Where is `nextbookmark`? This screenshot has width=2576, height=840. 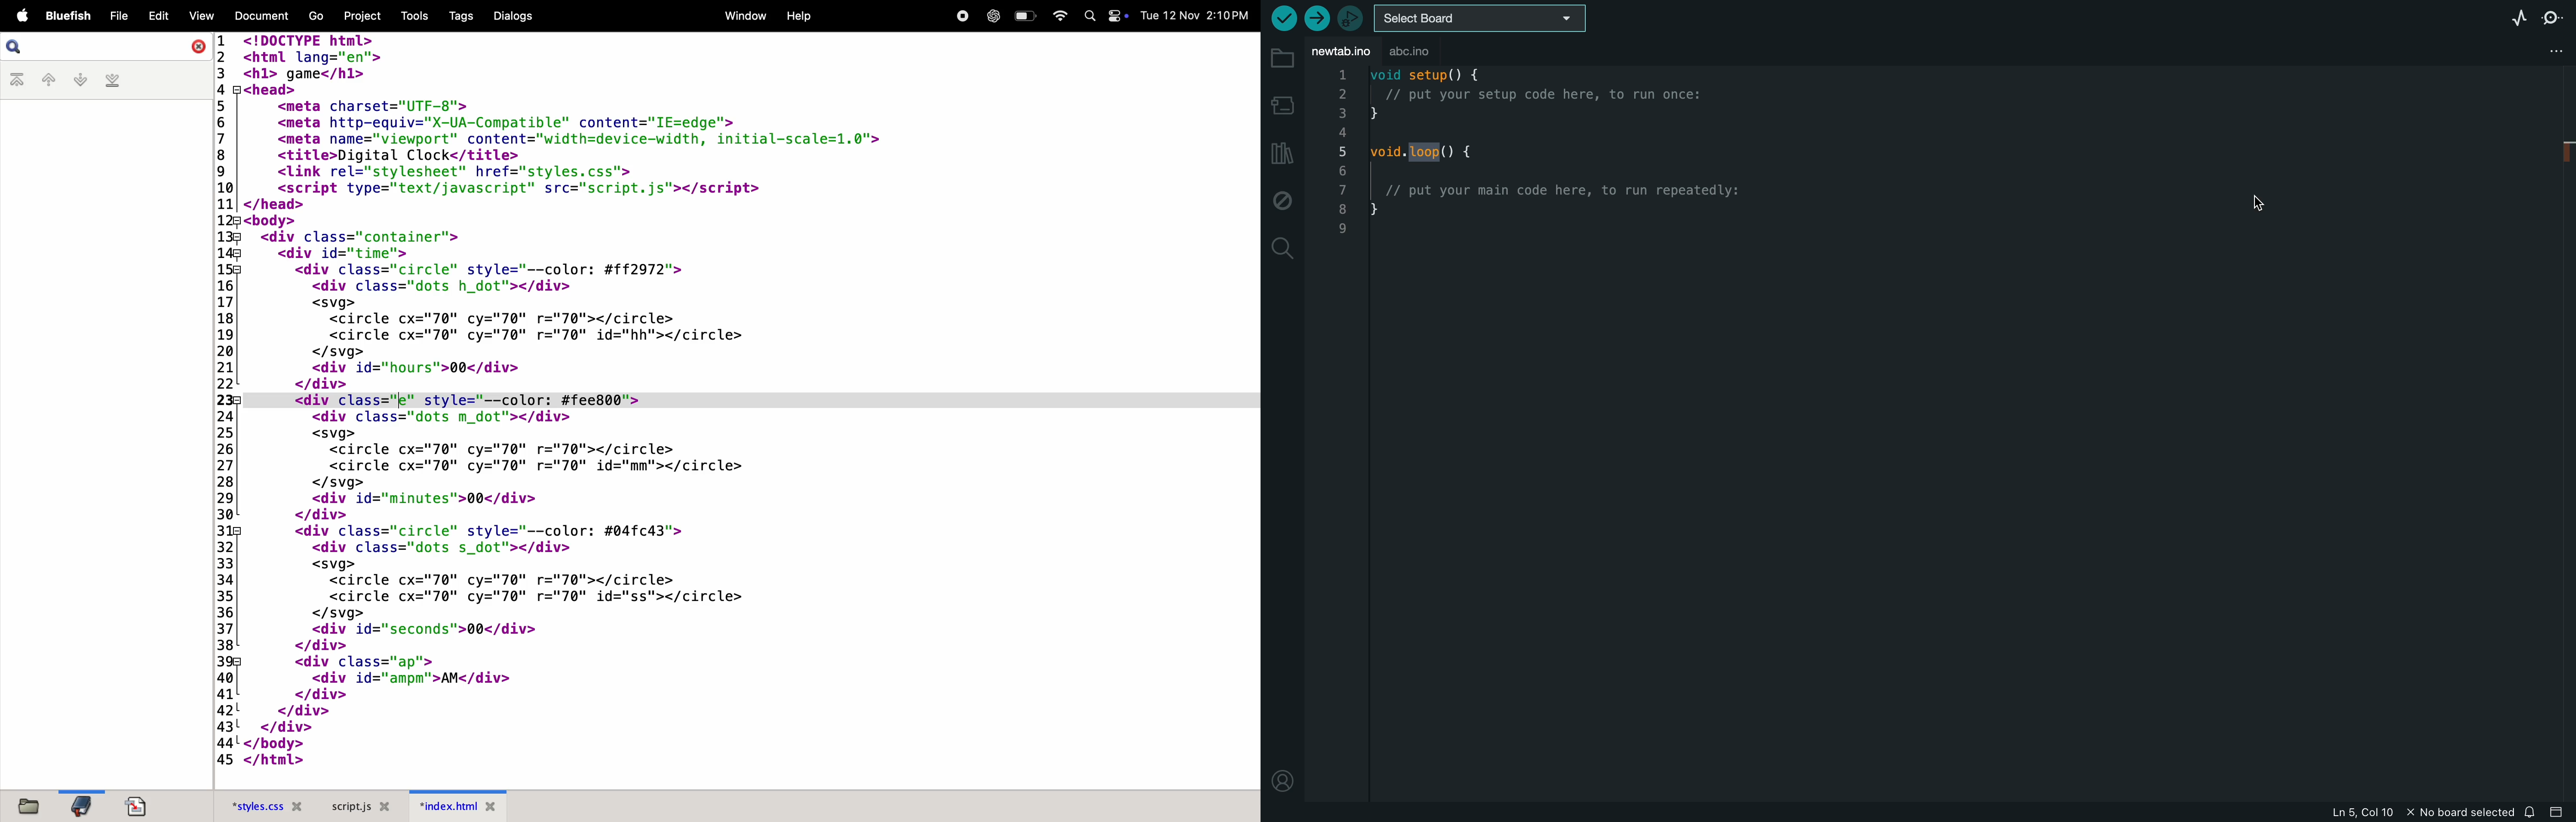
nextbookmark is located at coordinates (78, 81).